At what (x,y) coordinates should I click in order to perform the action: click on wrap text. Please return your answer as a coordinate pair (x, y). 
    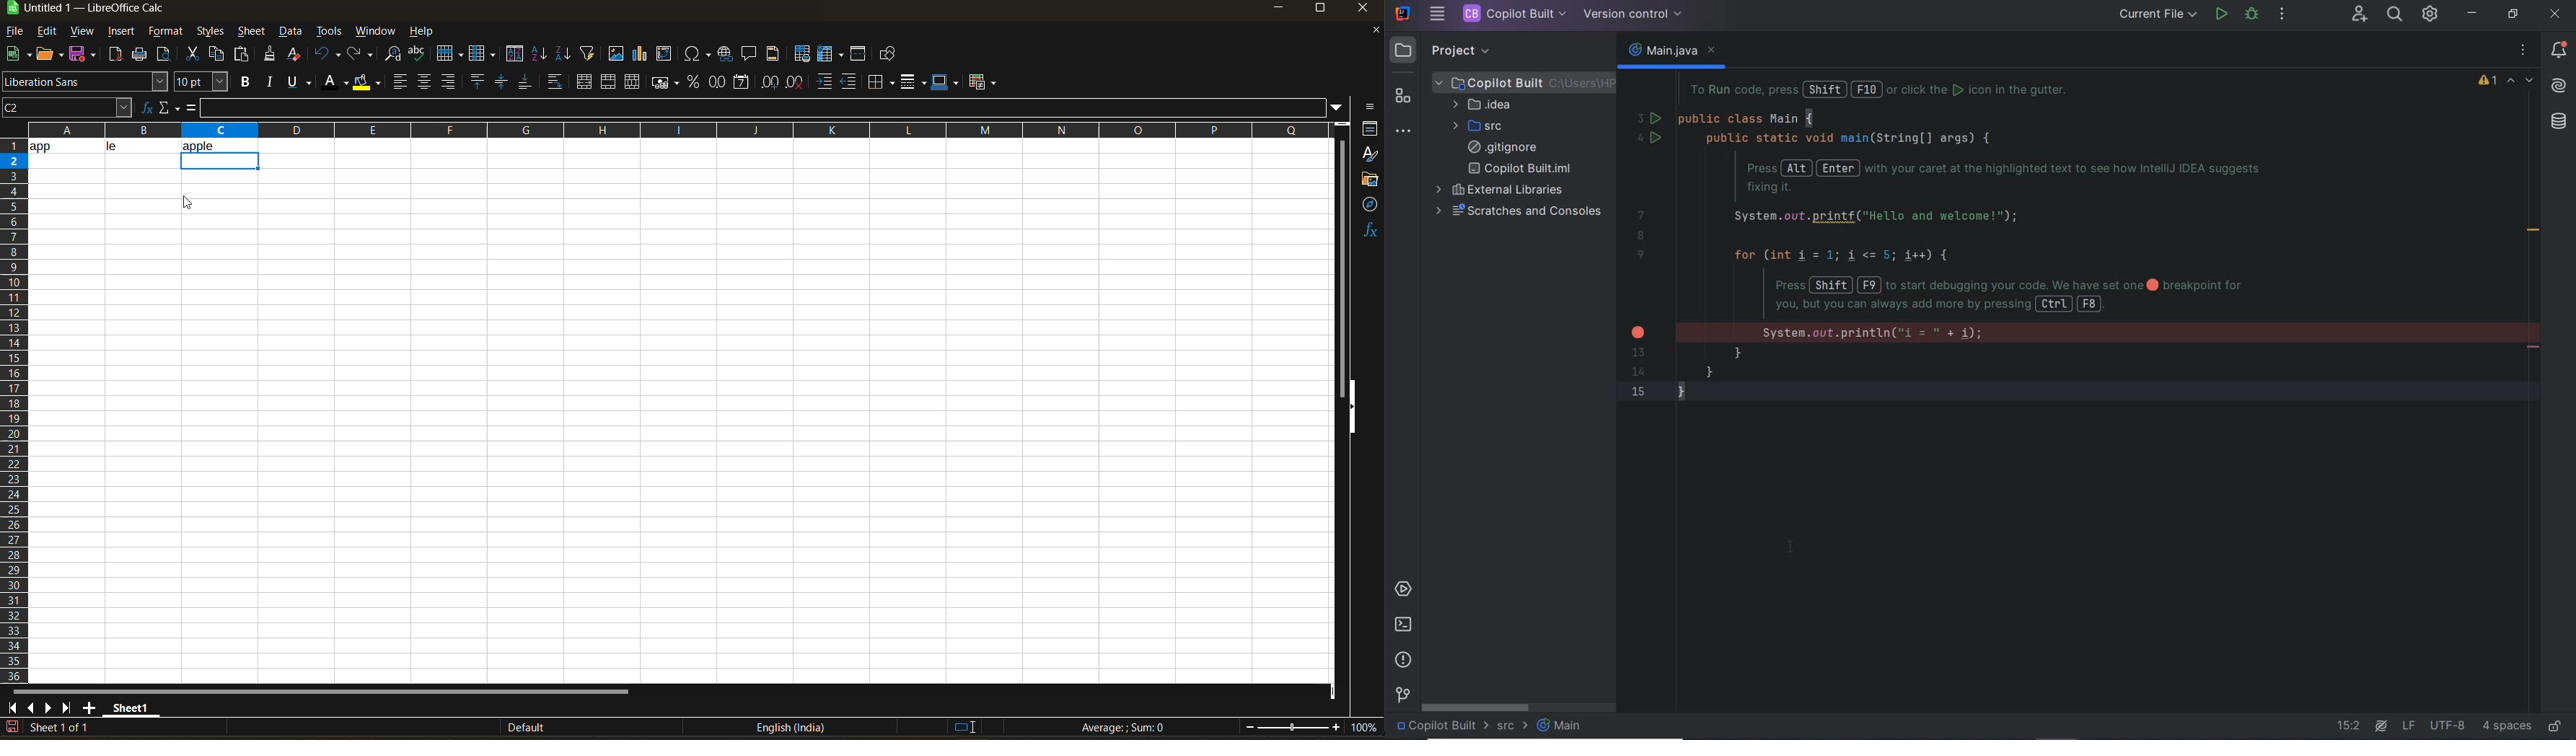
    Looking at the image, I should click on (554, 83).